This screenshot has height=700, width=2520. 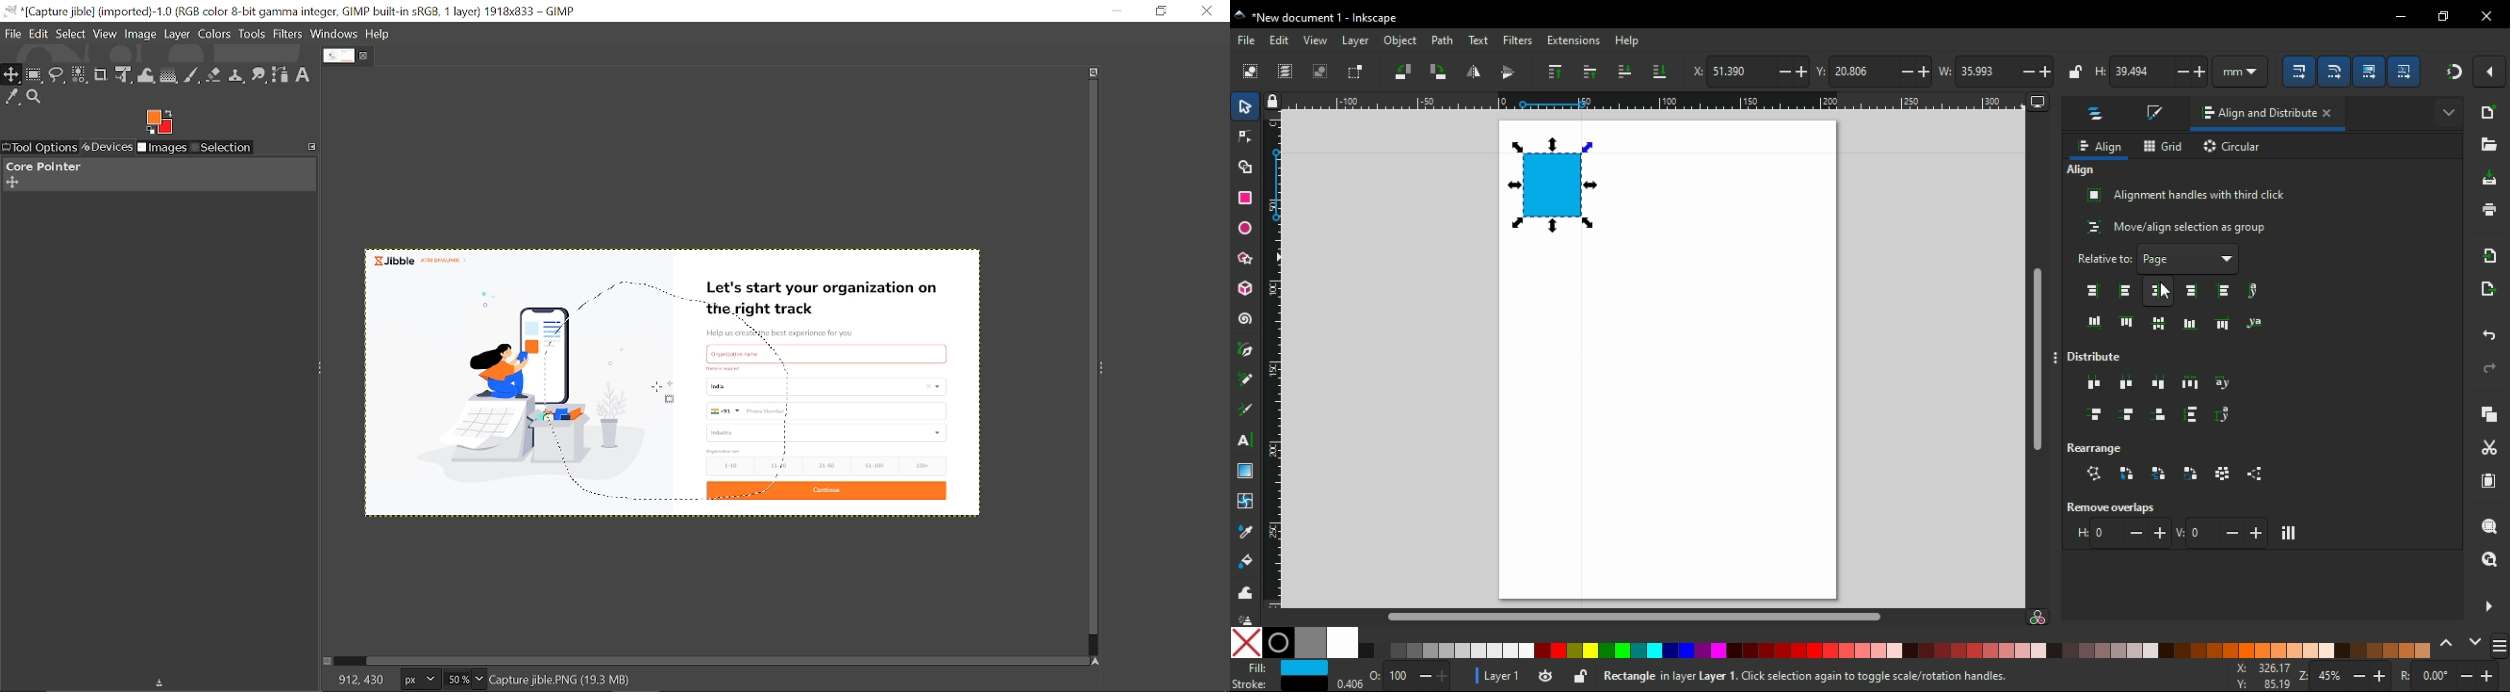 What do you see at coordinates (2094, 291) in the screenshot?
I see `align right edge of objects to left edge of anchor` at bounding box center [2094, 291].